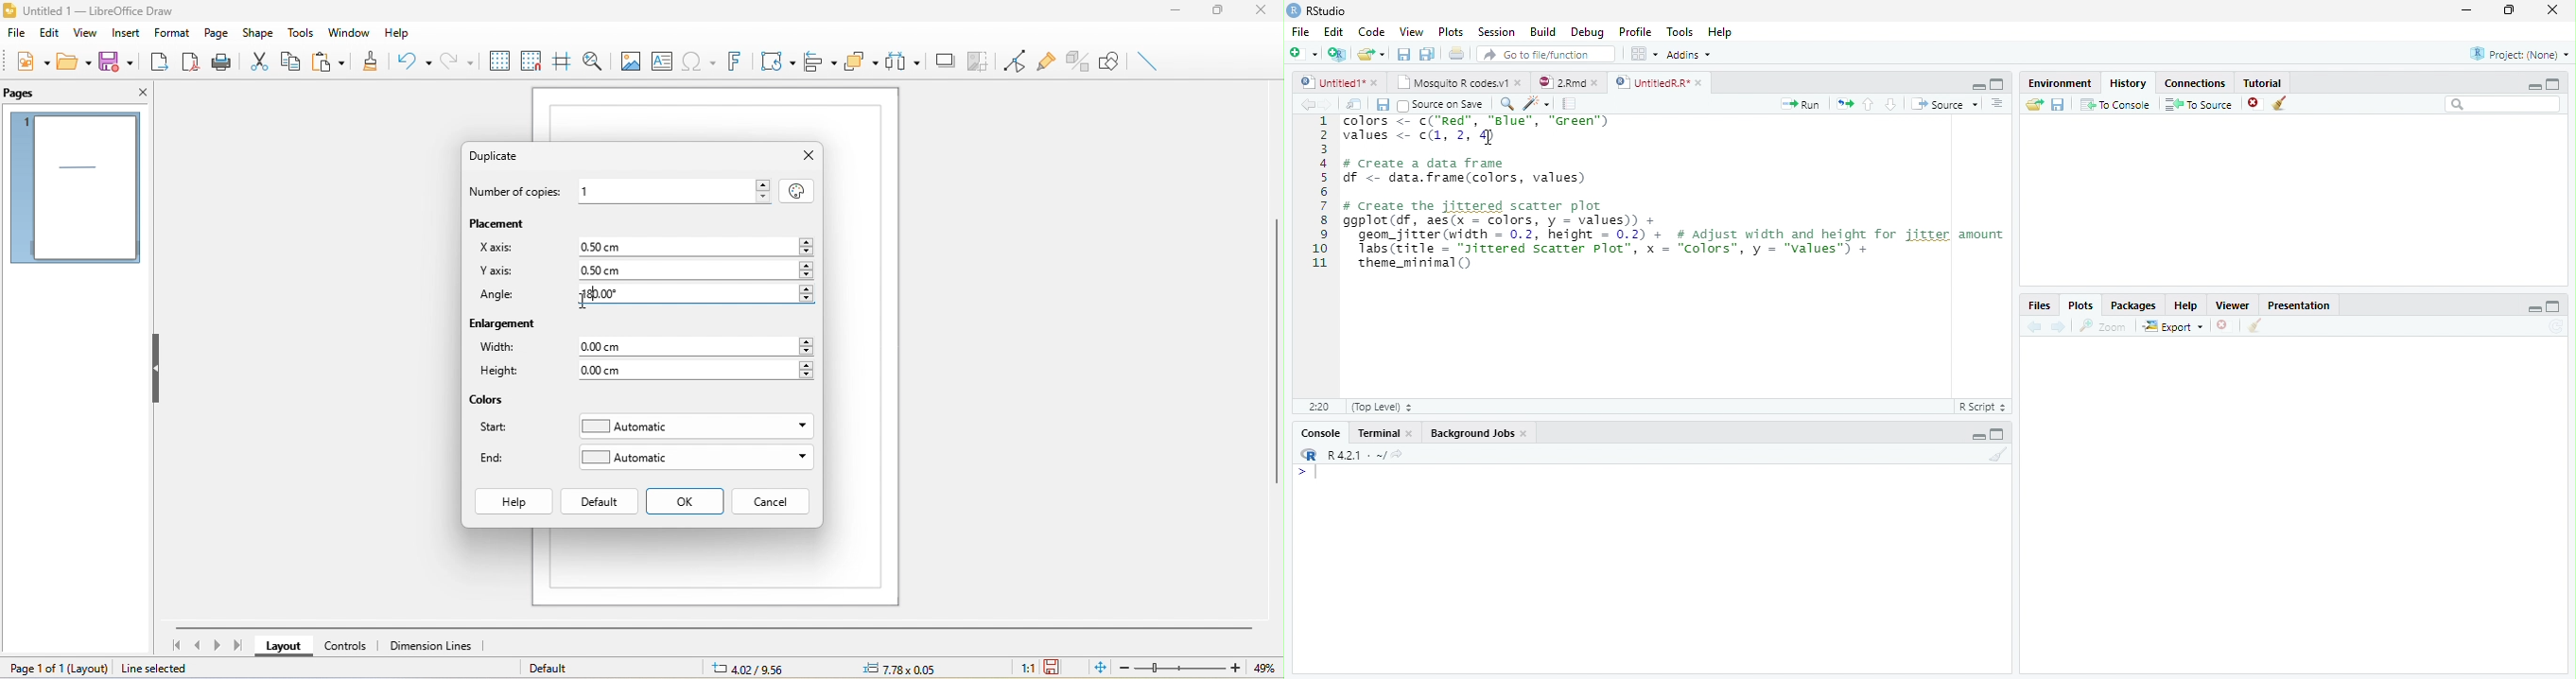 The image size is (2576, 700). What do you see at coordinates (297, 64) in the screenshot?
I see `copy` at bounding box center [297, 64].